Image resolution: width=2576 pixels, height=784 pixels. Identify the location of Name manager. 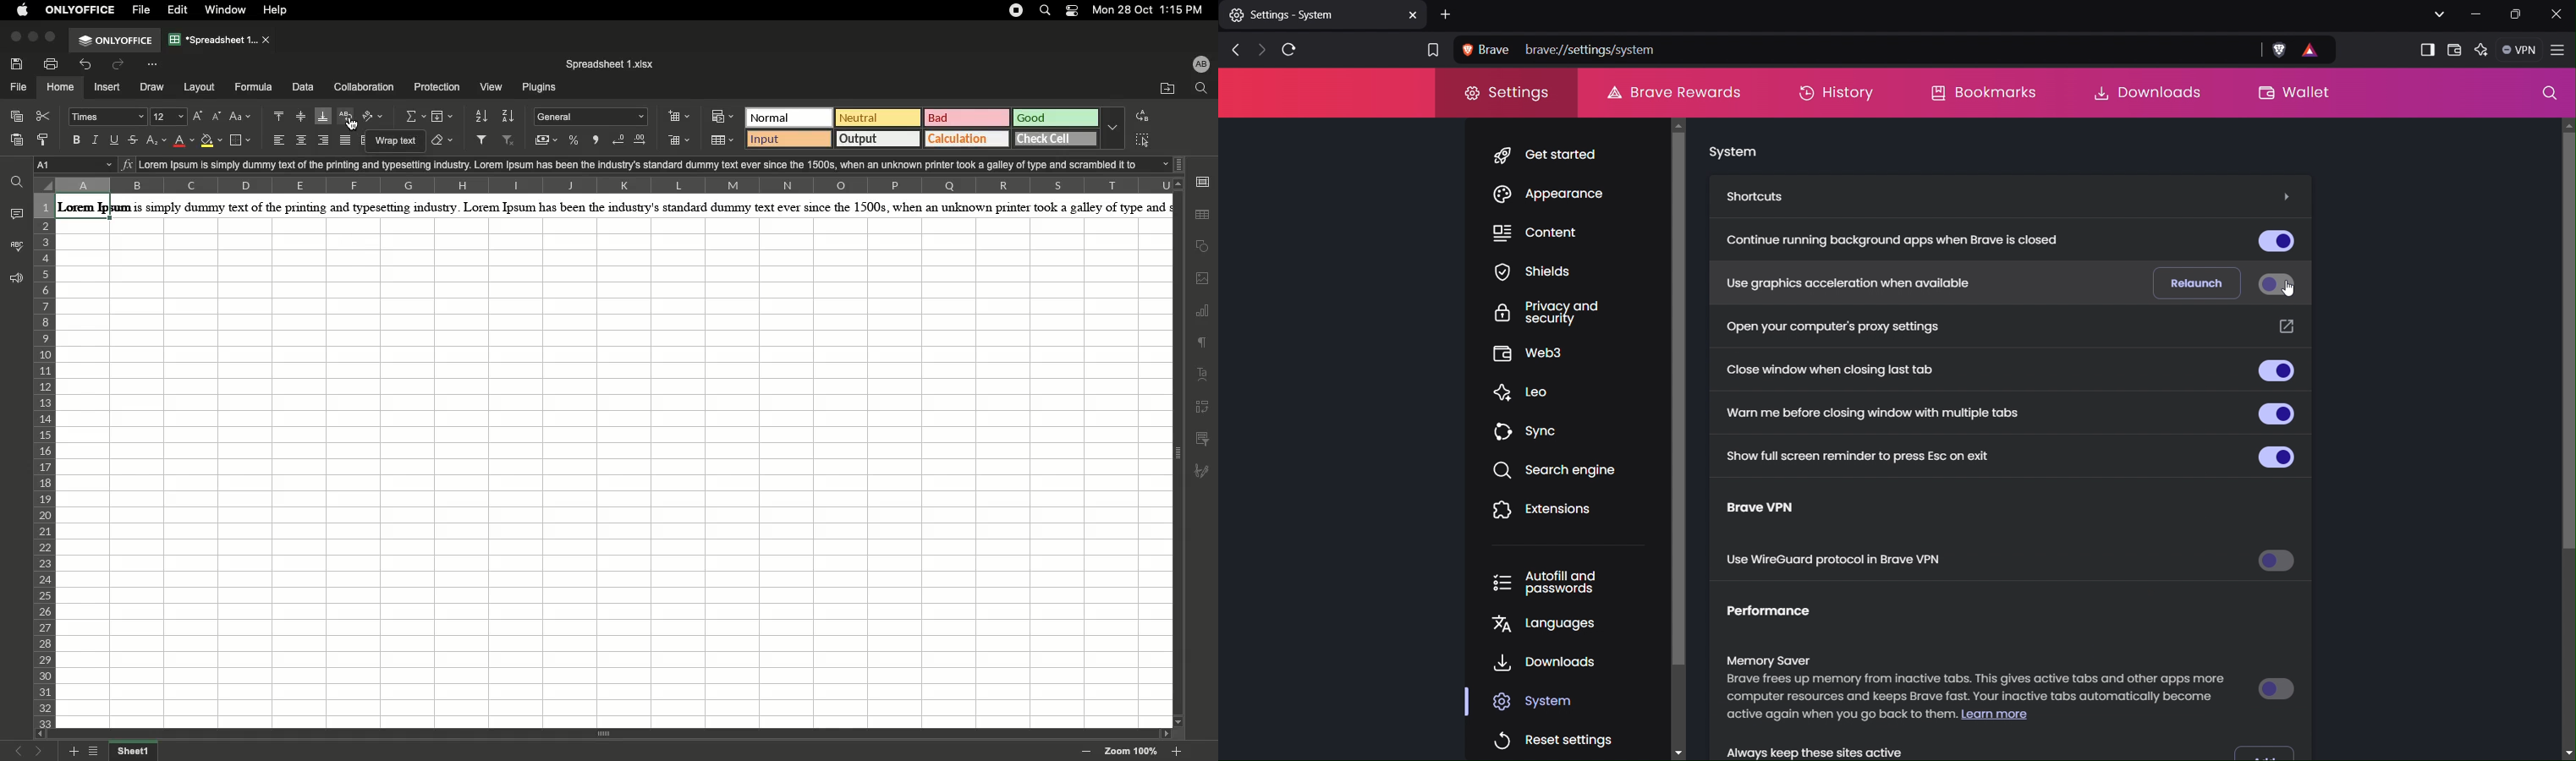
(75, 165).